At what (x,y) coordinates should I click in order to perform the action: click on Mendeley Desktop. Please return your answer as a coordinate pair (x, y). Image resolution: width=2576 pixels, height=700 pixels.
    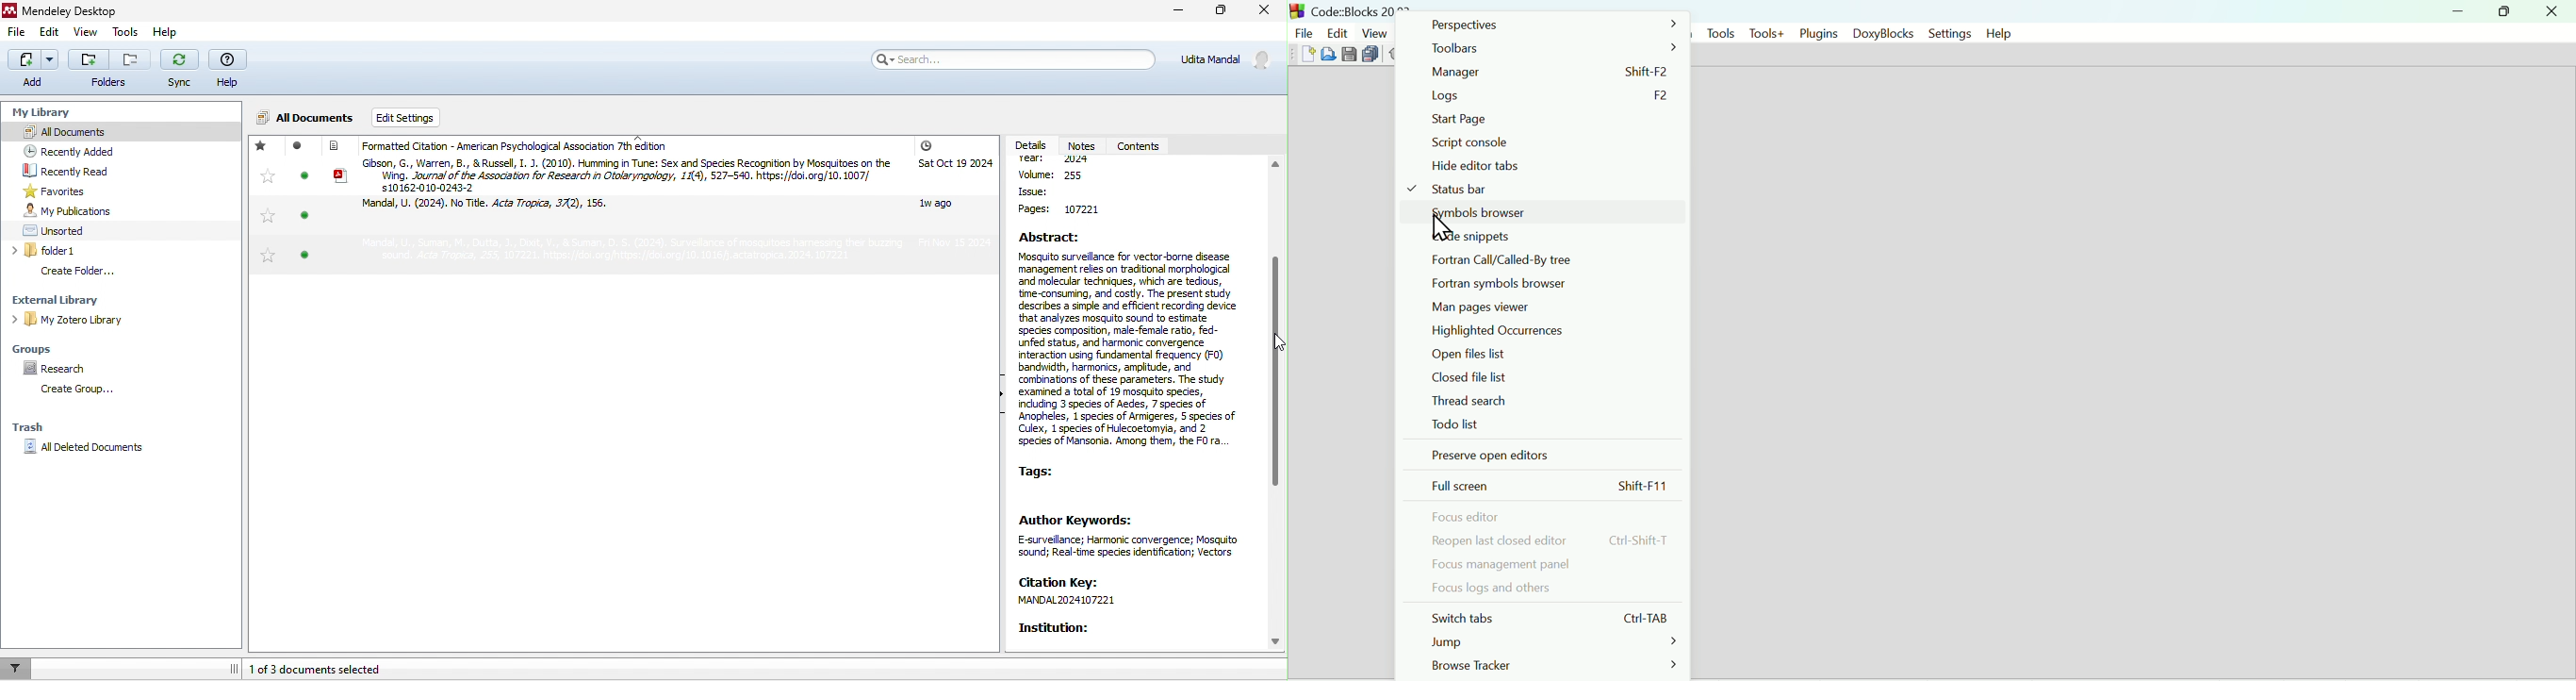
    Looking at the image, I should click on (64, 11).